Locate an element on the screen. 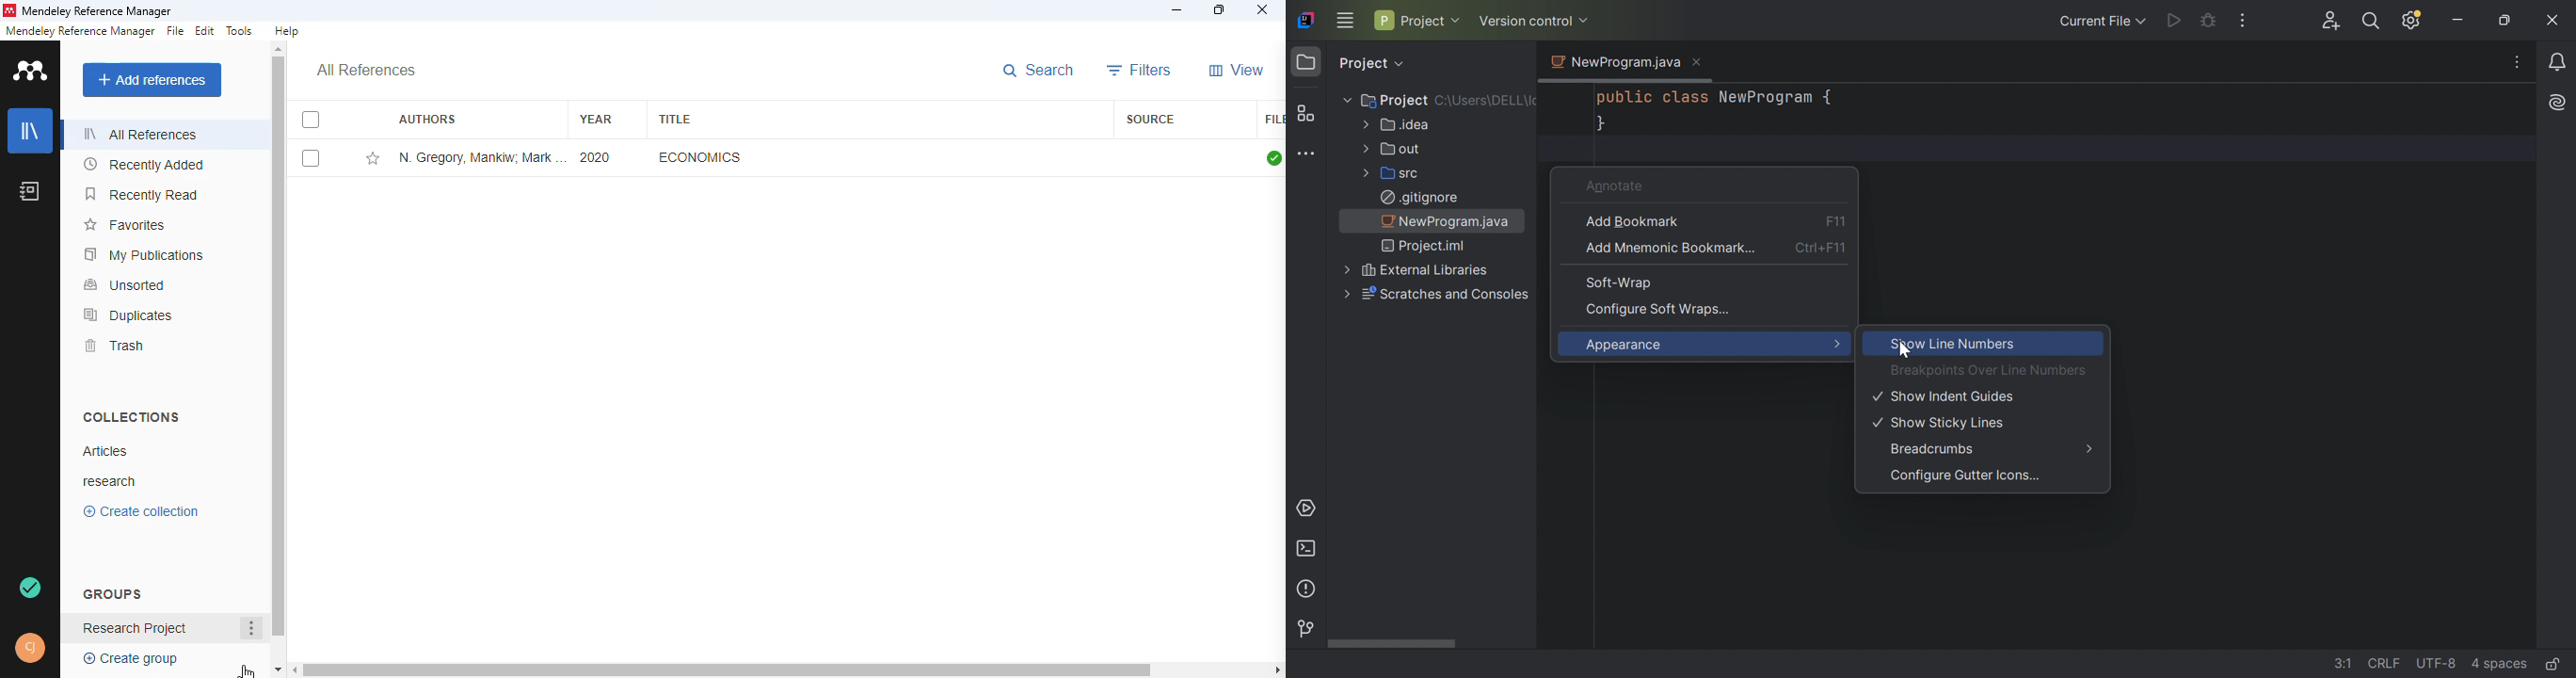  recently added is located at coordinates (144, 164).